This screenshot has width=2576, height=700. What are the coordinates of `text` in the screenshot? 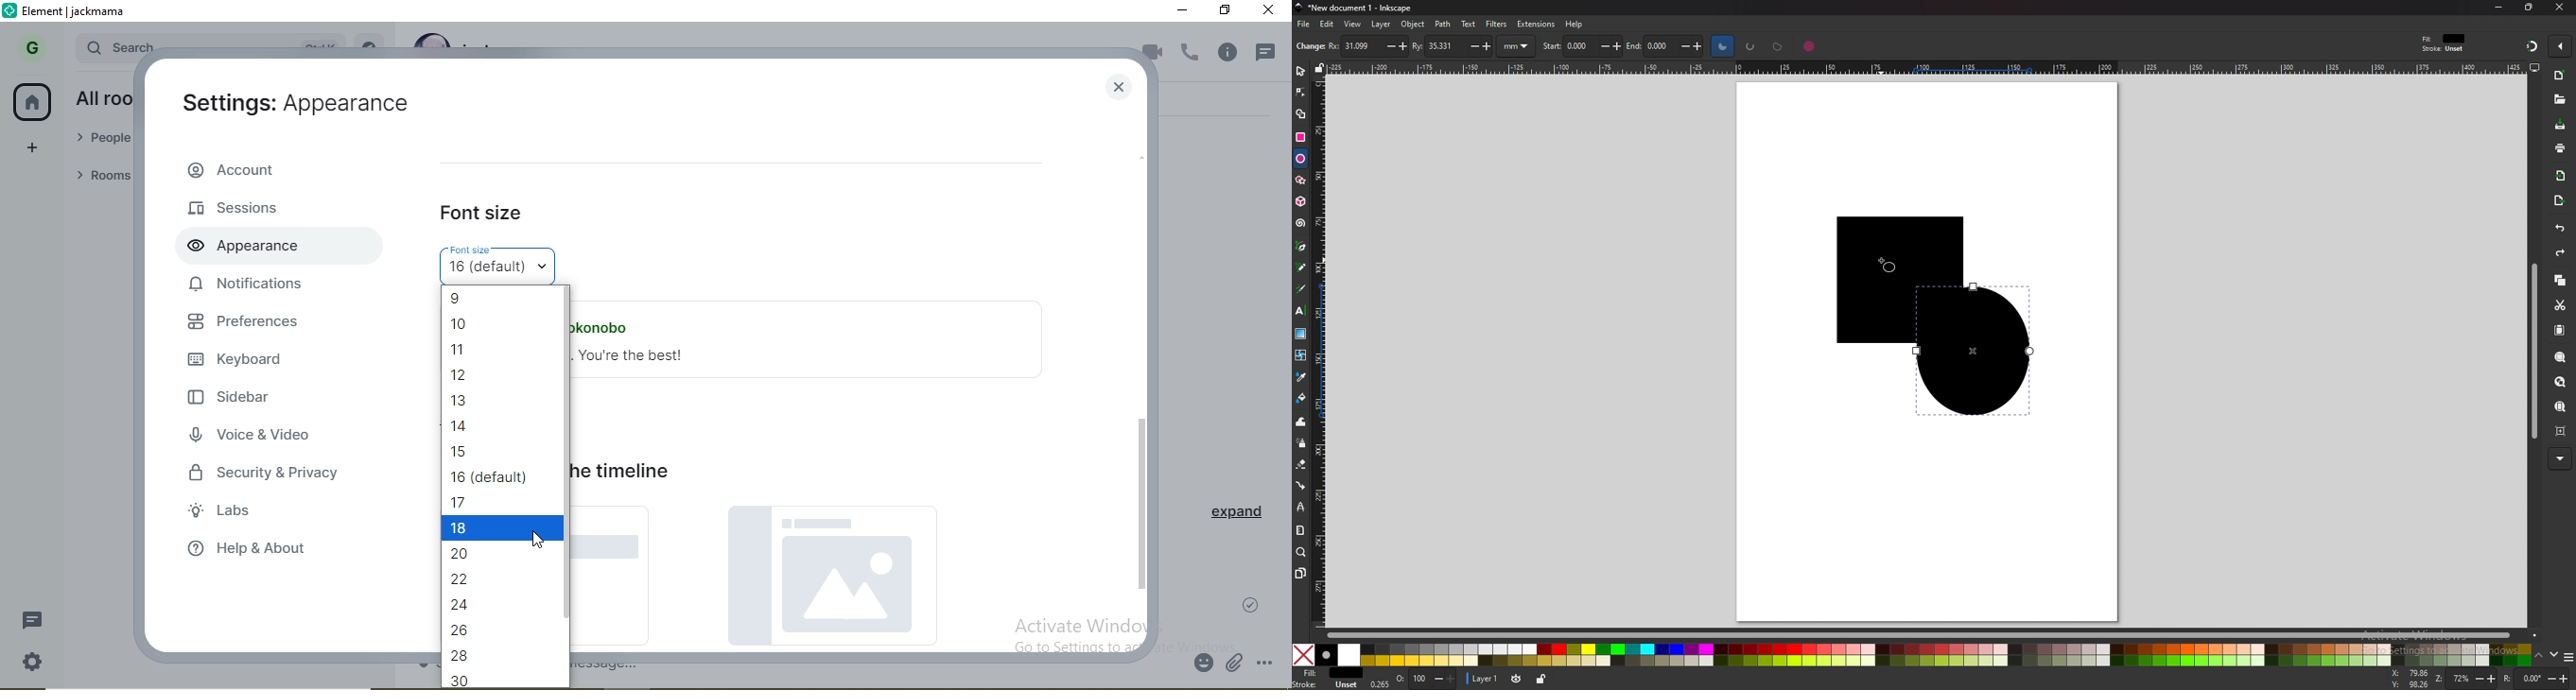 It's located at (1300, 311).